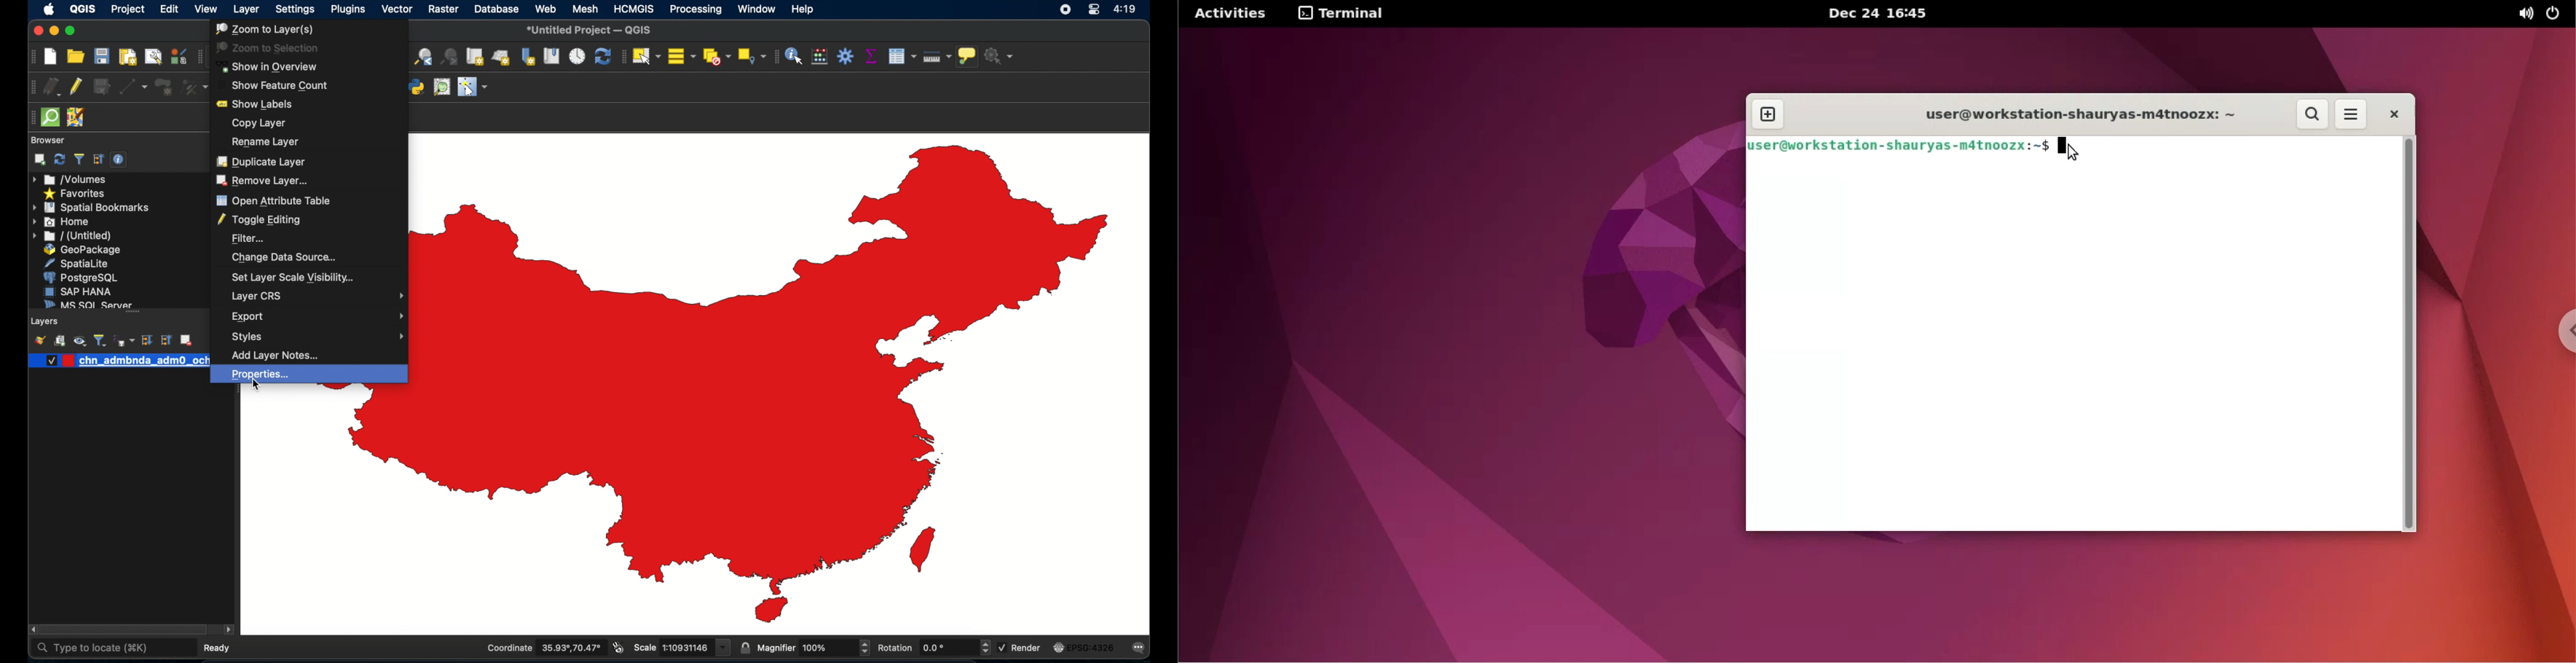  What do you see at coordinates (473, 87) in the screenshot?
I see `switched mouse to configurable pointer` at bounding box center [473, 87].